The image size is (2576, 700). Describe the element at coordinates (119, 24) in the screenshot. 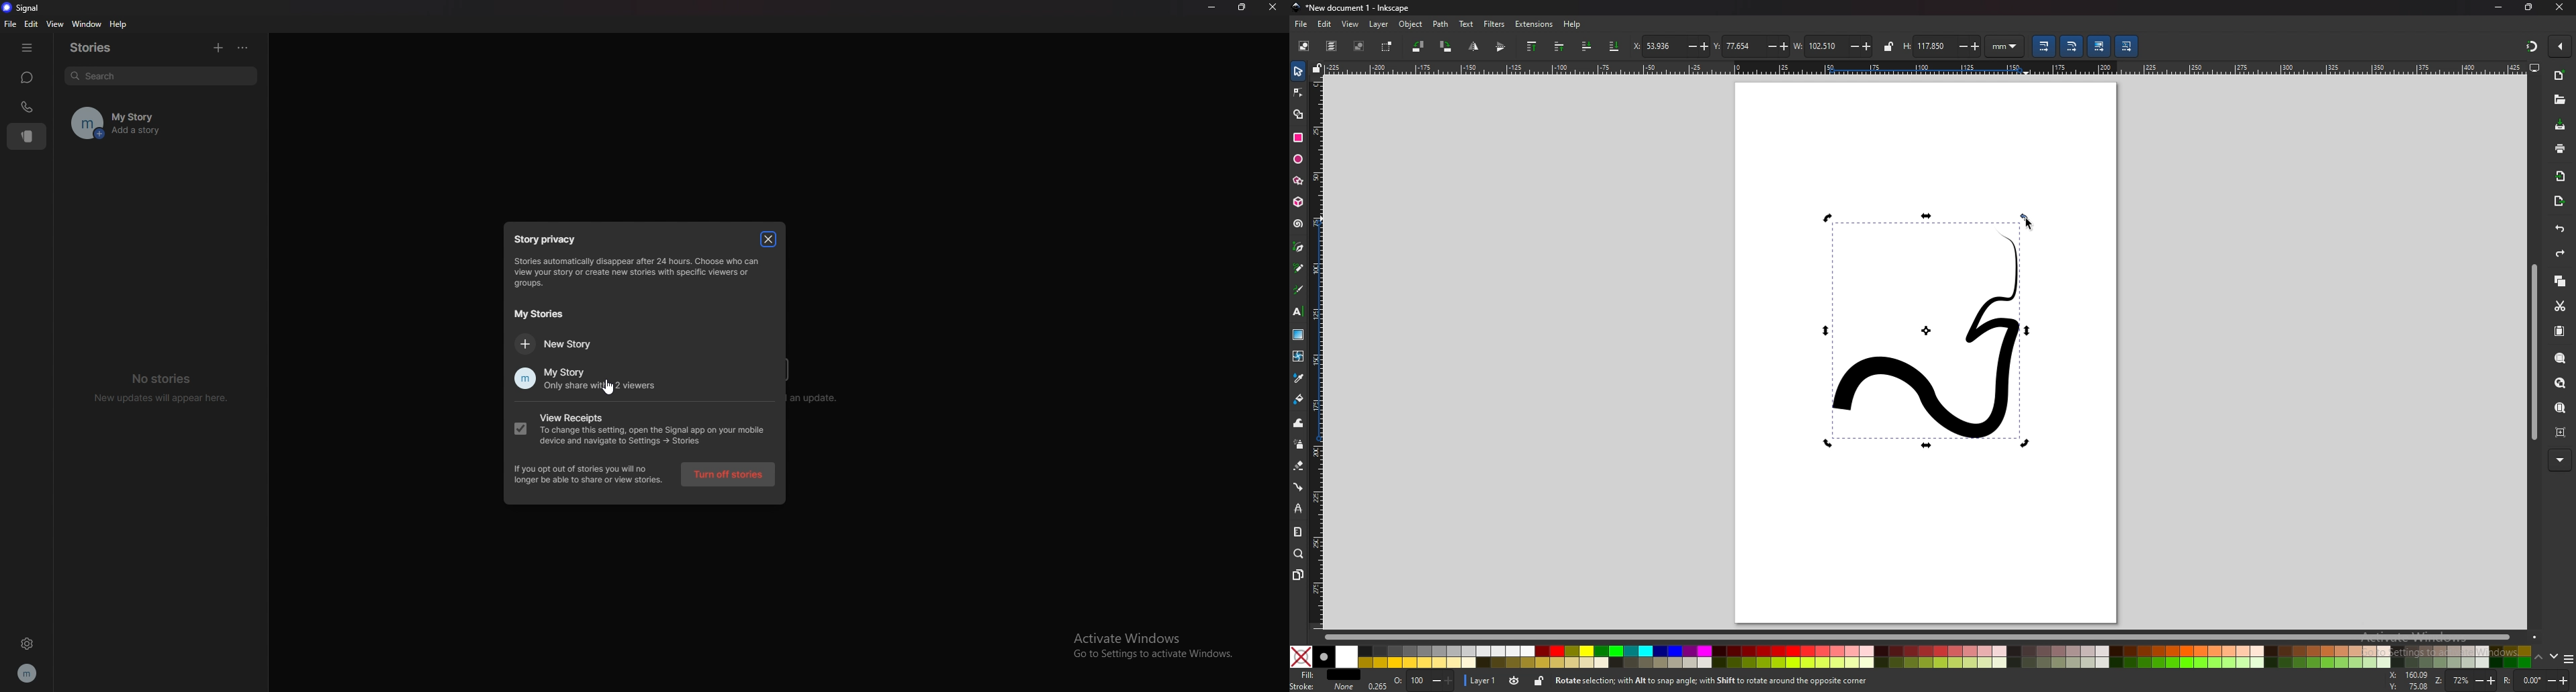

I see `help` at that location.